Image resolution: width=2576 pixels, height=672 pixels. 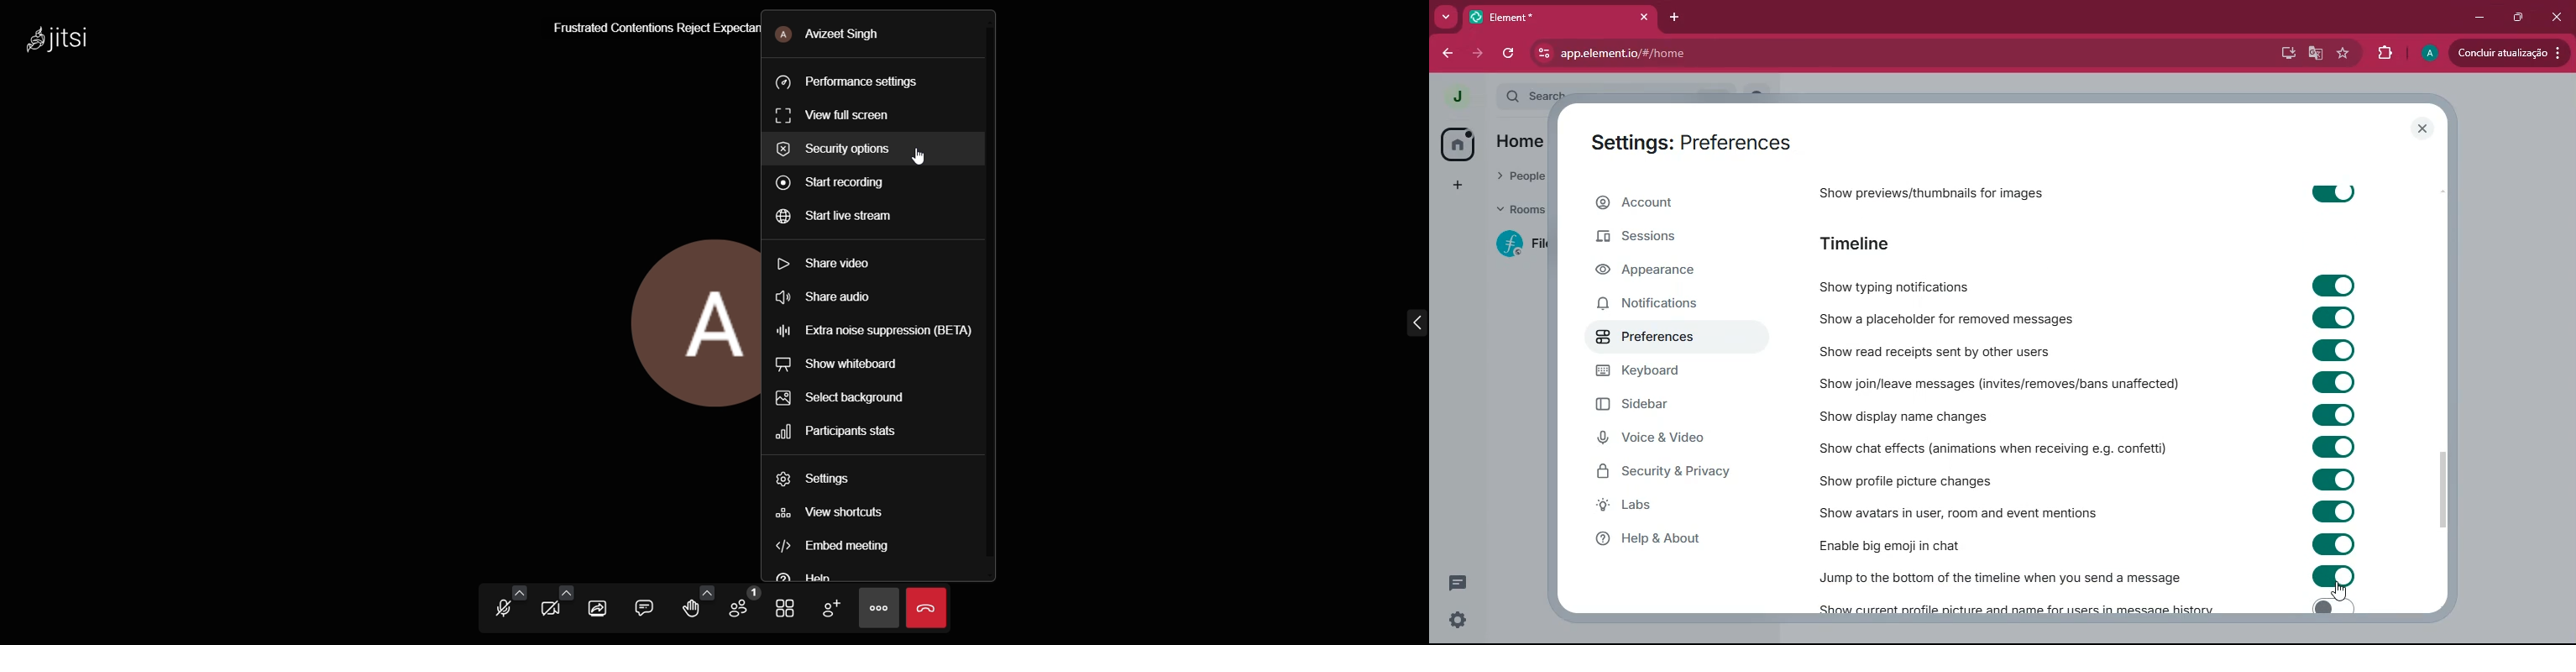 I want to click on Jump to the bottom of the timline when you send a message, so click(x=2000, y=578).